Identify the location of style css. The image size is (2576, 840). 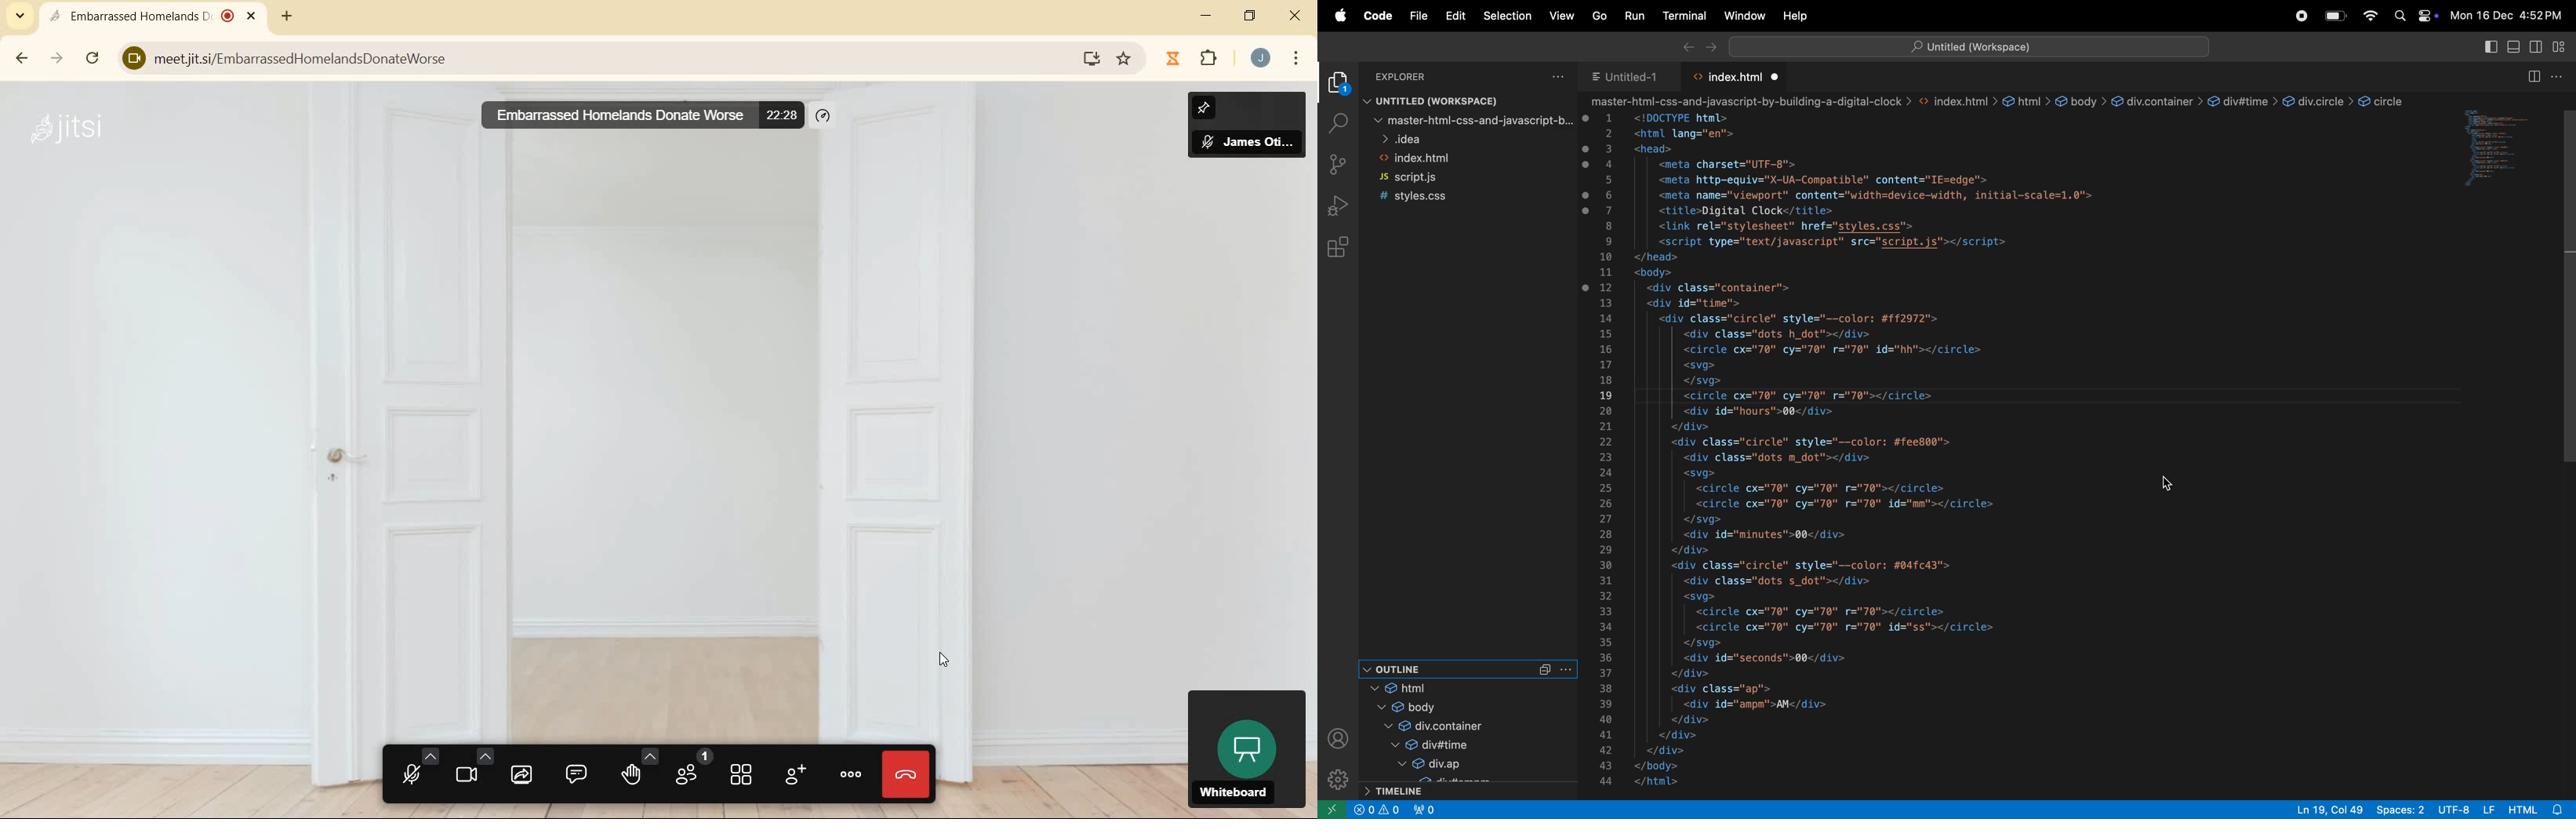
(1449, 197).